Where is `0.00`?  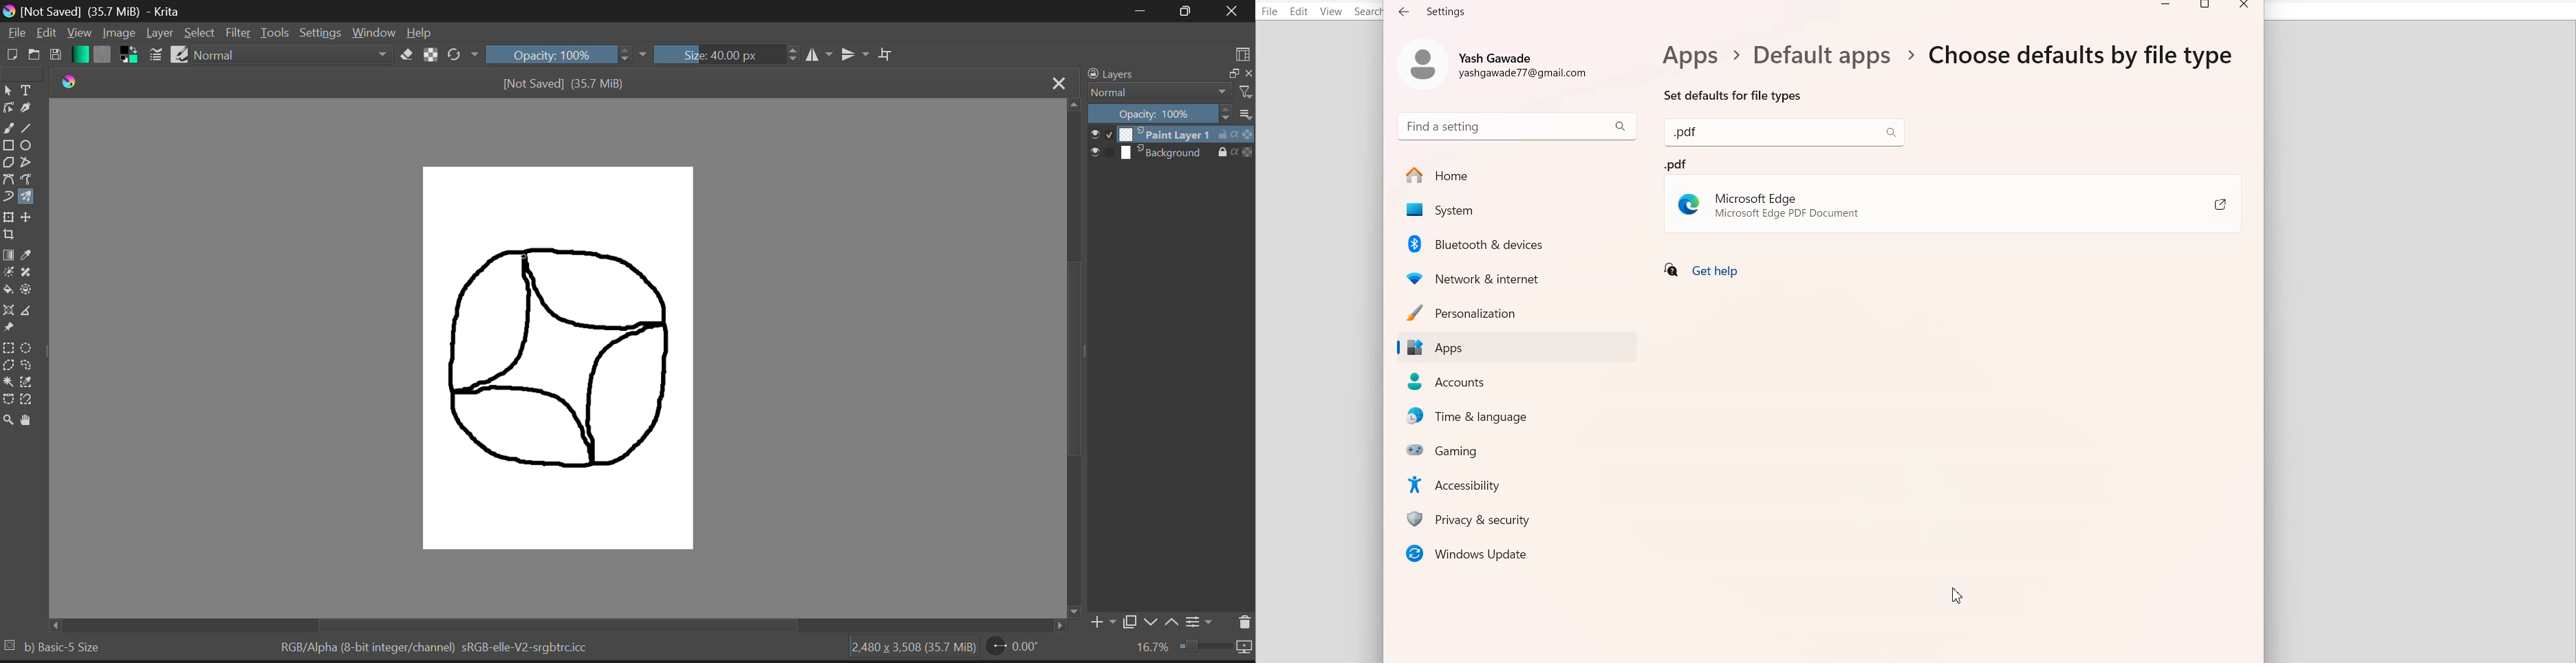
0.00 is located at coordinates (1015, 649).